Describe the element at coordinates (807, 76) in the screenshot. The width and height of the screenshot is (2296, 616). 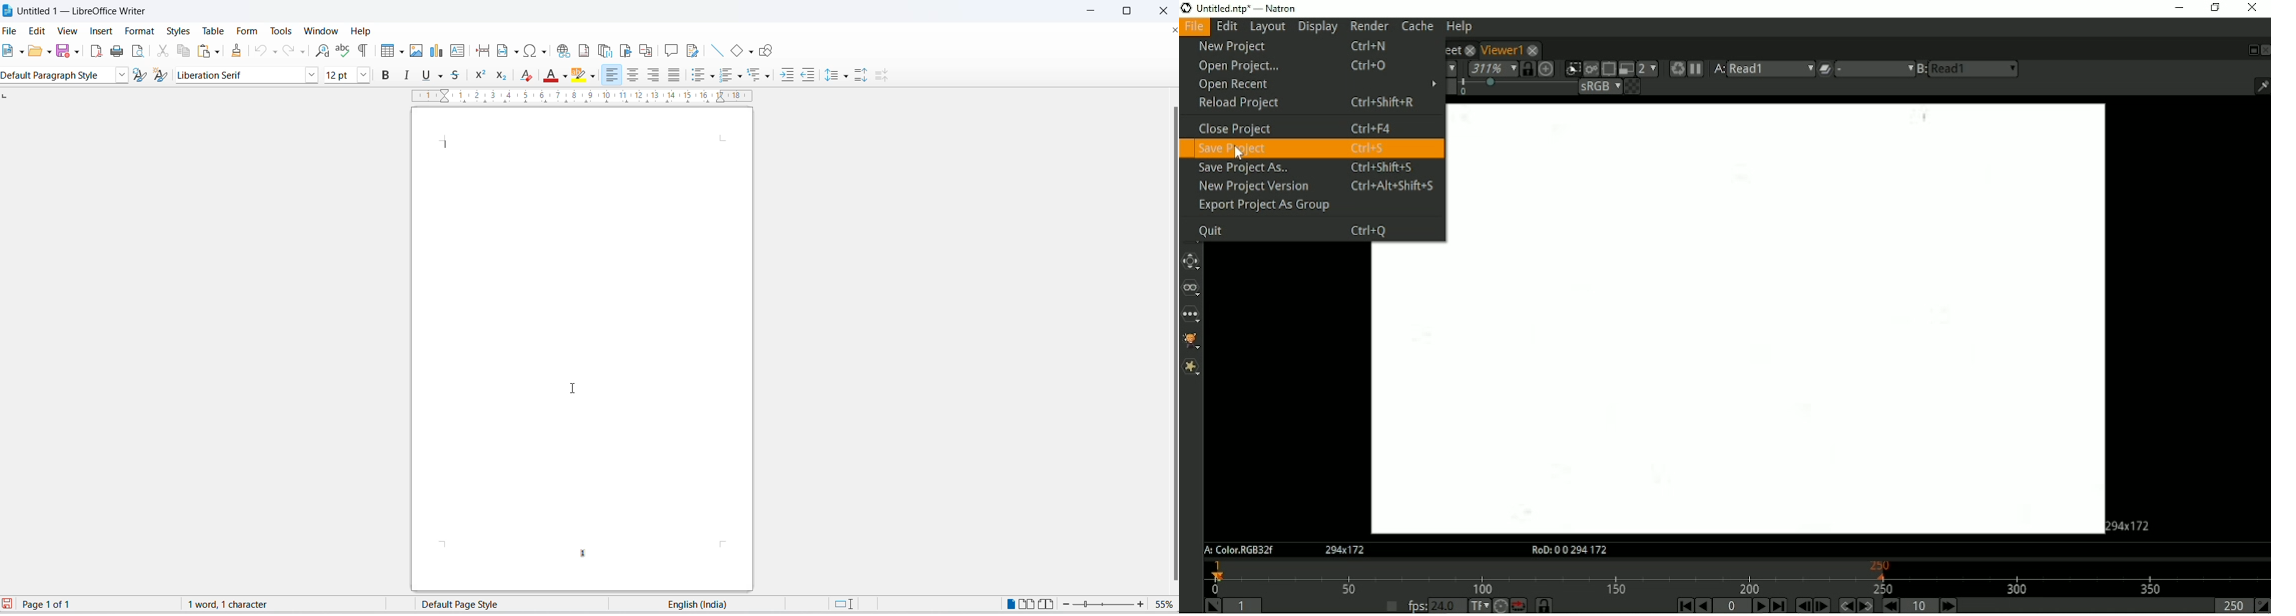
I see `decrease indent` at that location.